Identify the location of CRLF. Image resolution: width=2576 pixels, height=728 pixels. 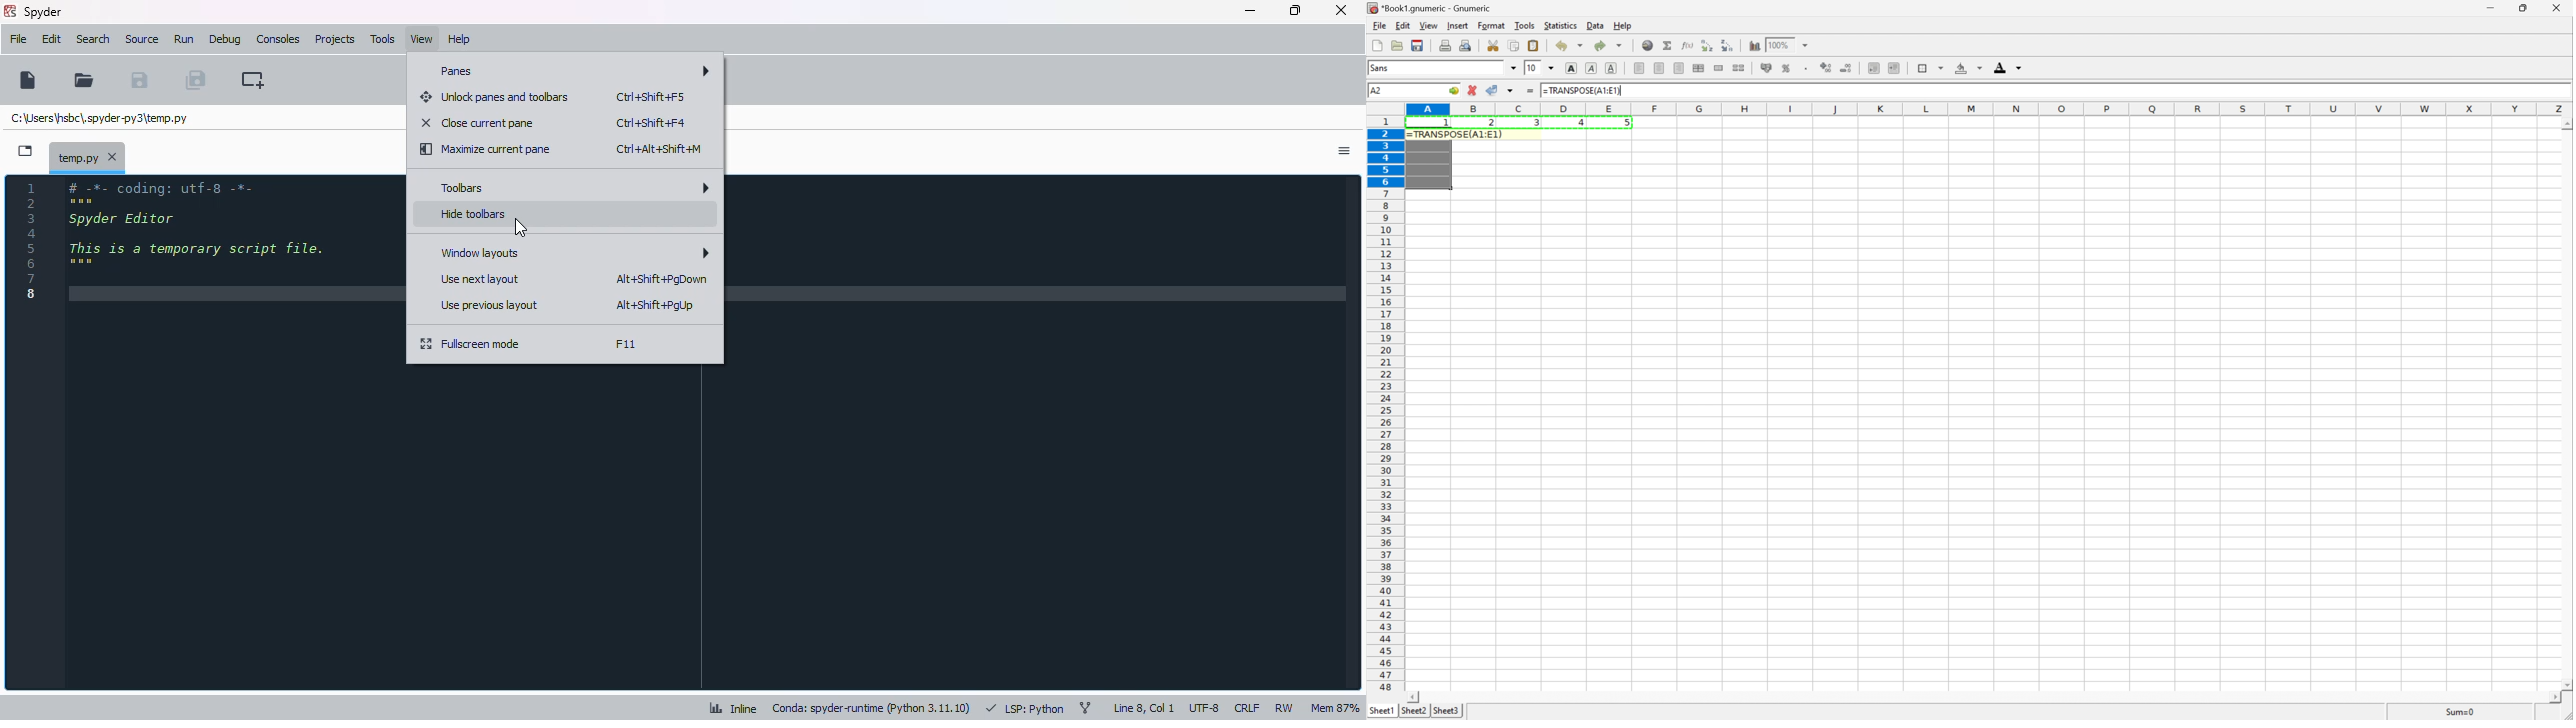
(1246, 707).